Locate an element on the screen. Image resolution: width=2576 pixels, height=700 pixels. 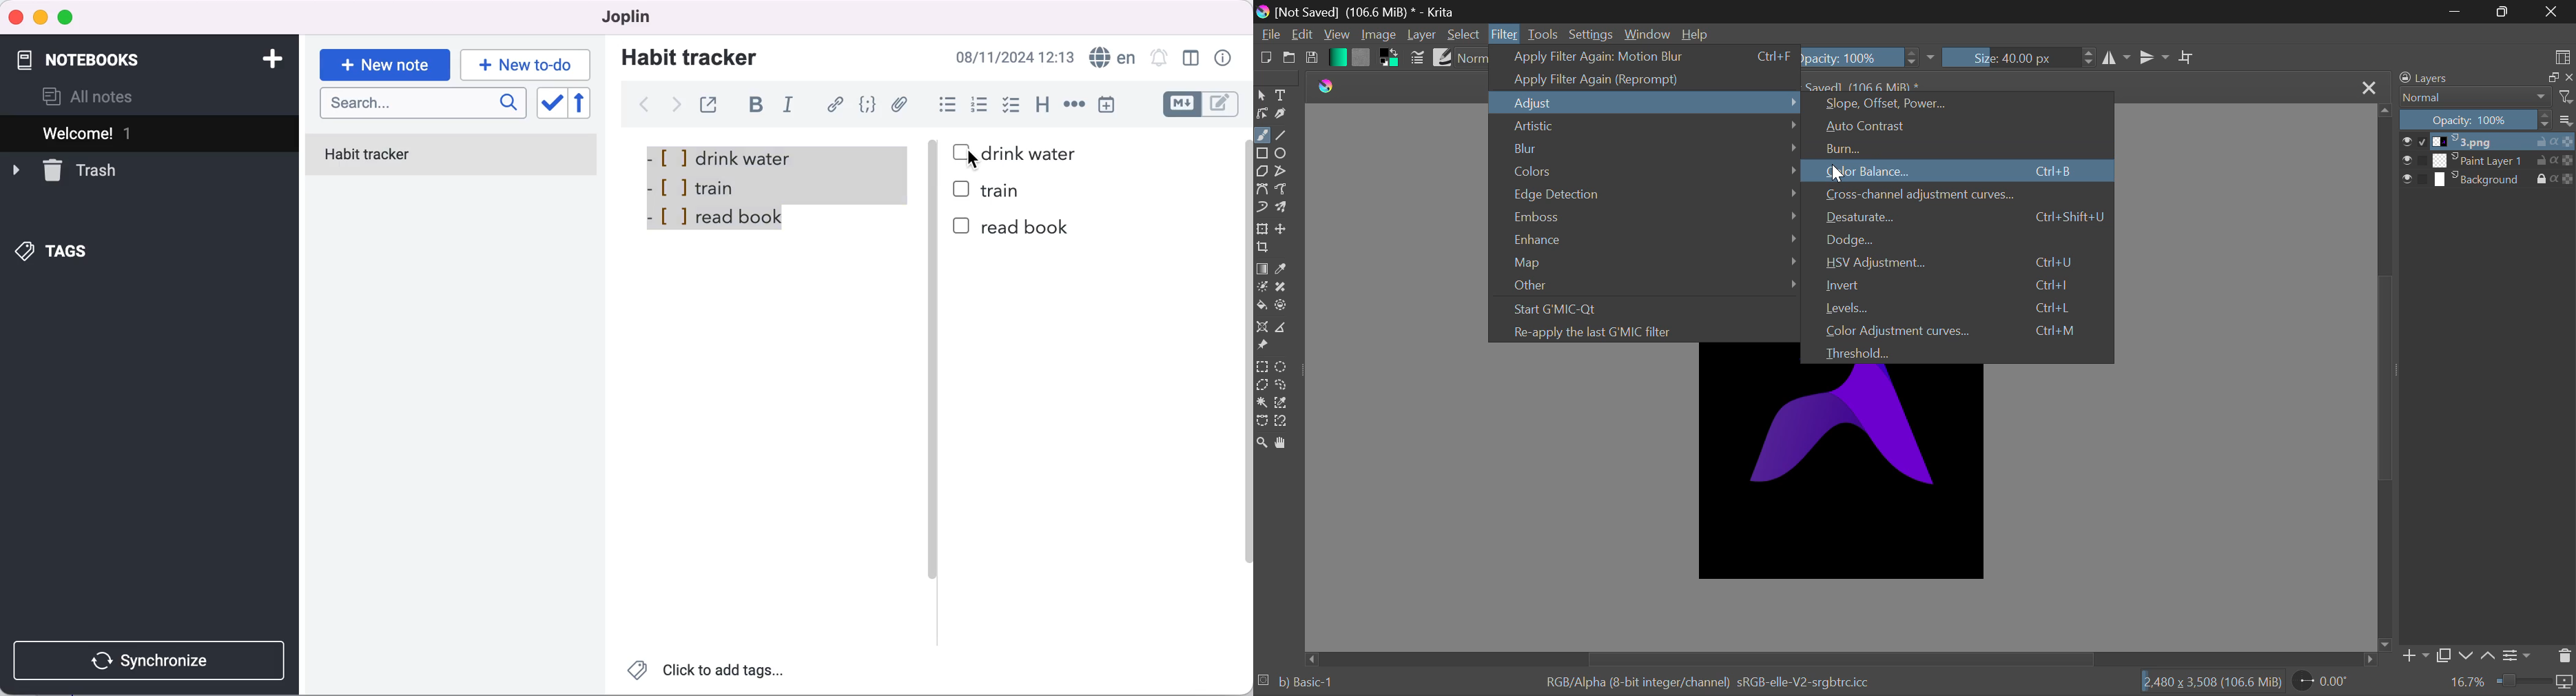
RGB/Alpha (8-bit integer/channel) sRGB-elle-V2-srgbtrc.icc is located at coordinates (1718, 683).